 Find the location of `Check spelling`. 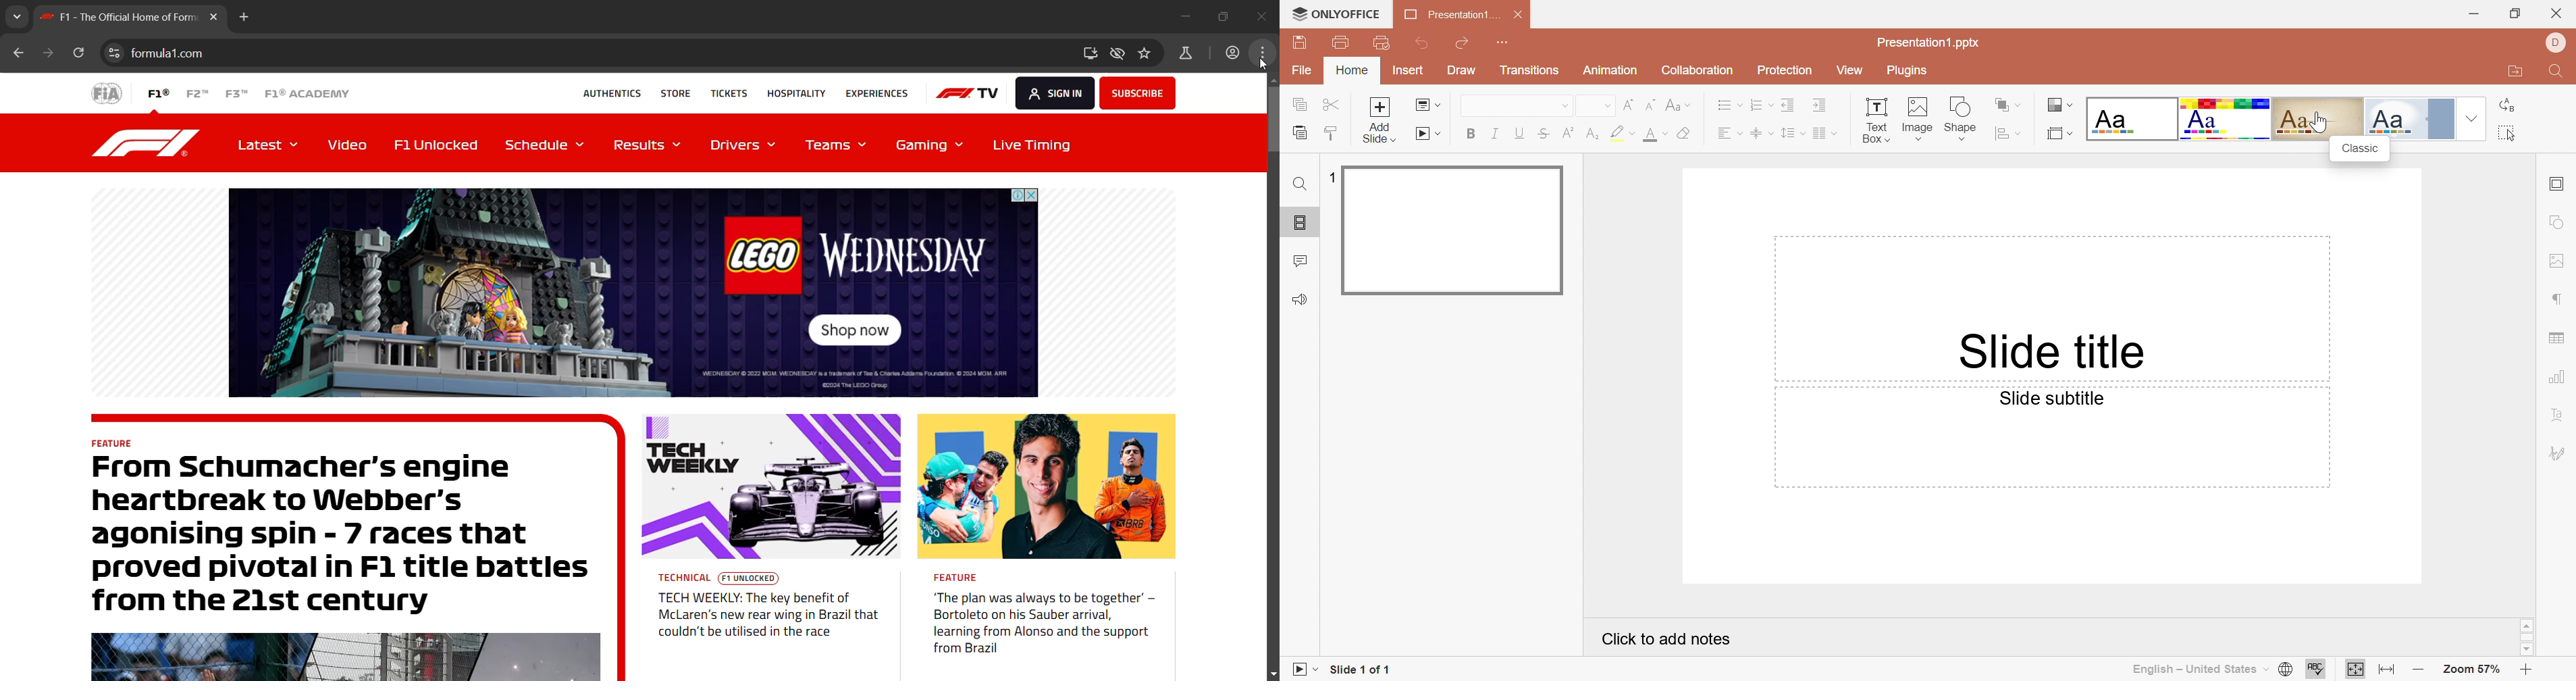

Check spelling is located at coordinates (2317, 670).